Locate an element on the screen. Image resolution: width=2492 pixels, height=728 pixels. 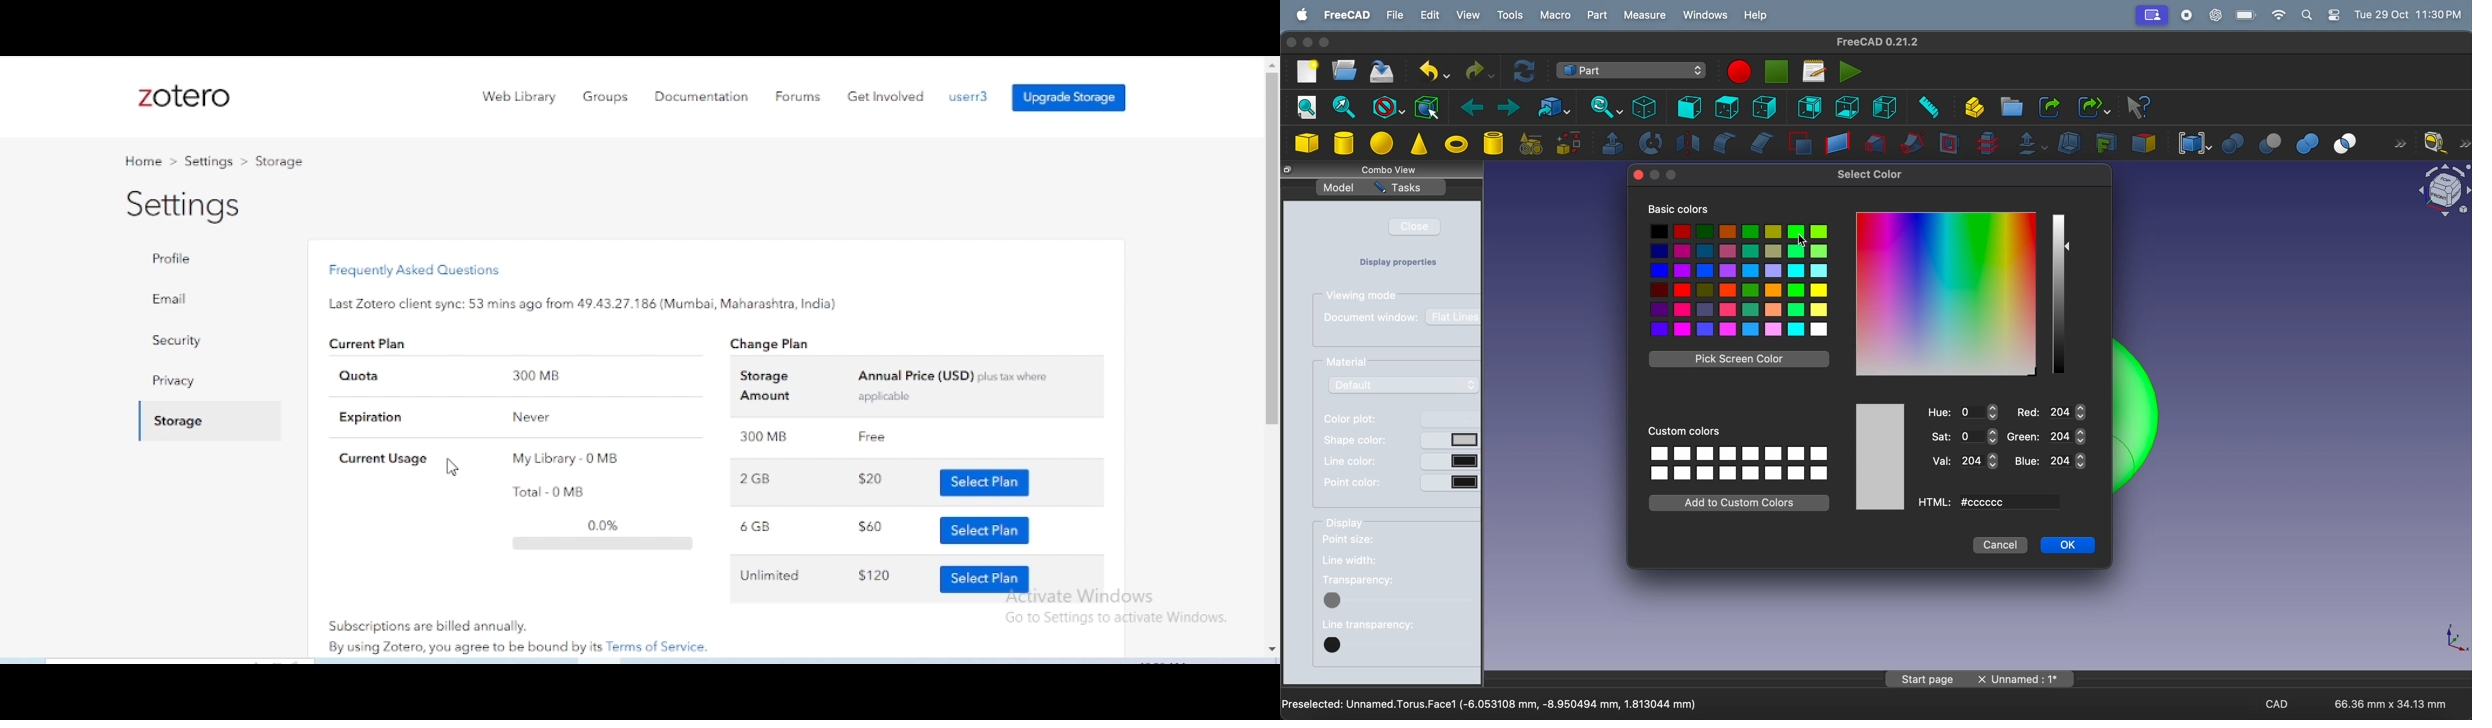
free cad is located at coordinates (1347, 16).